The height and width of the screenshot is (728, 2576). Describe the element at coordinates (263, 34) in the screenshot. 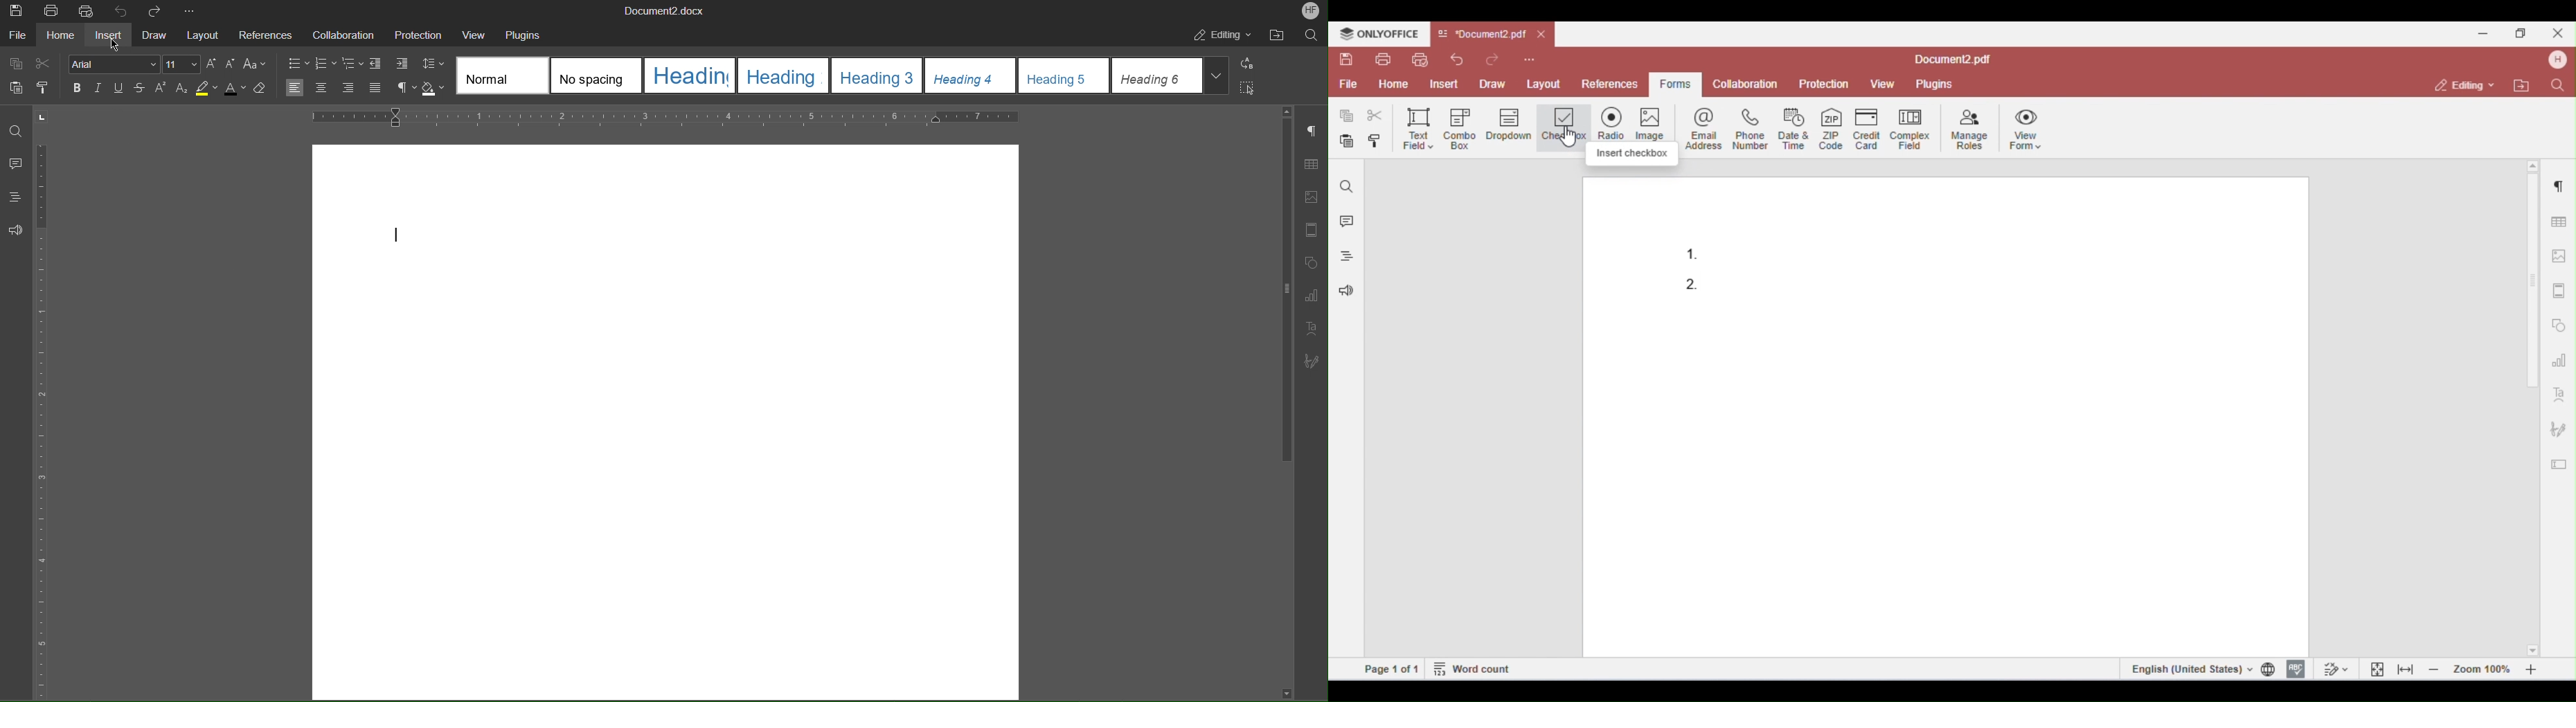

I see `References` at that location.